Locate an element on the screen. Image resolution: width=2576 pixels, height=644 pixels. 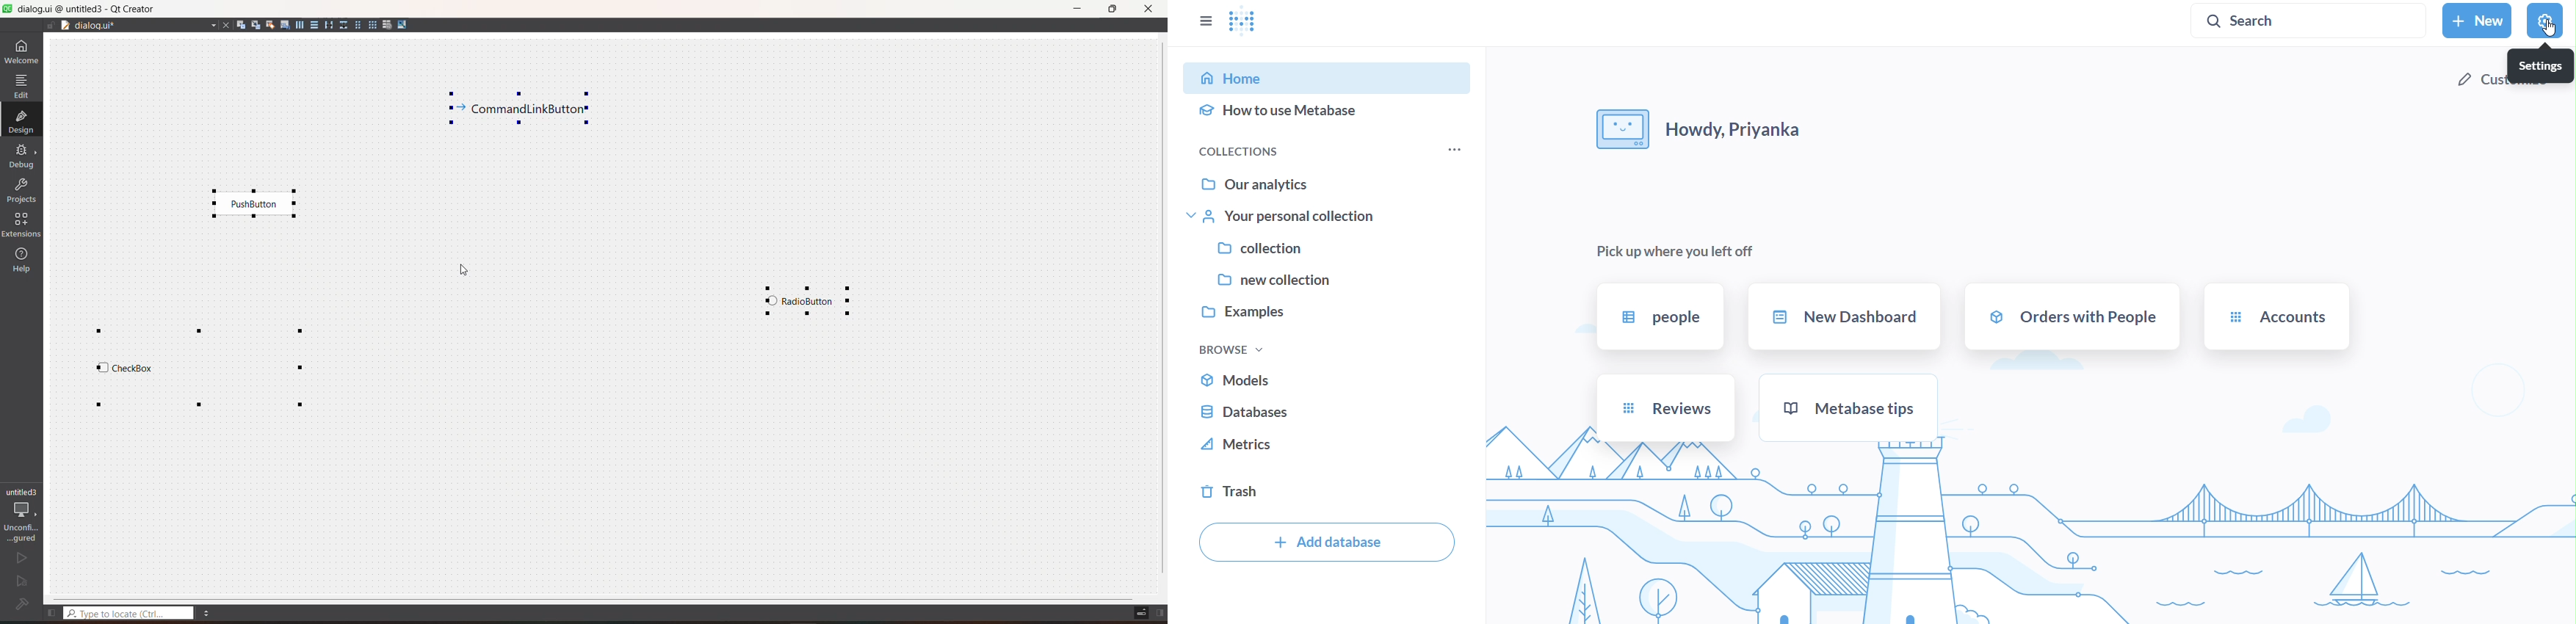
database is located at coordinates (1325, 413).